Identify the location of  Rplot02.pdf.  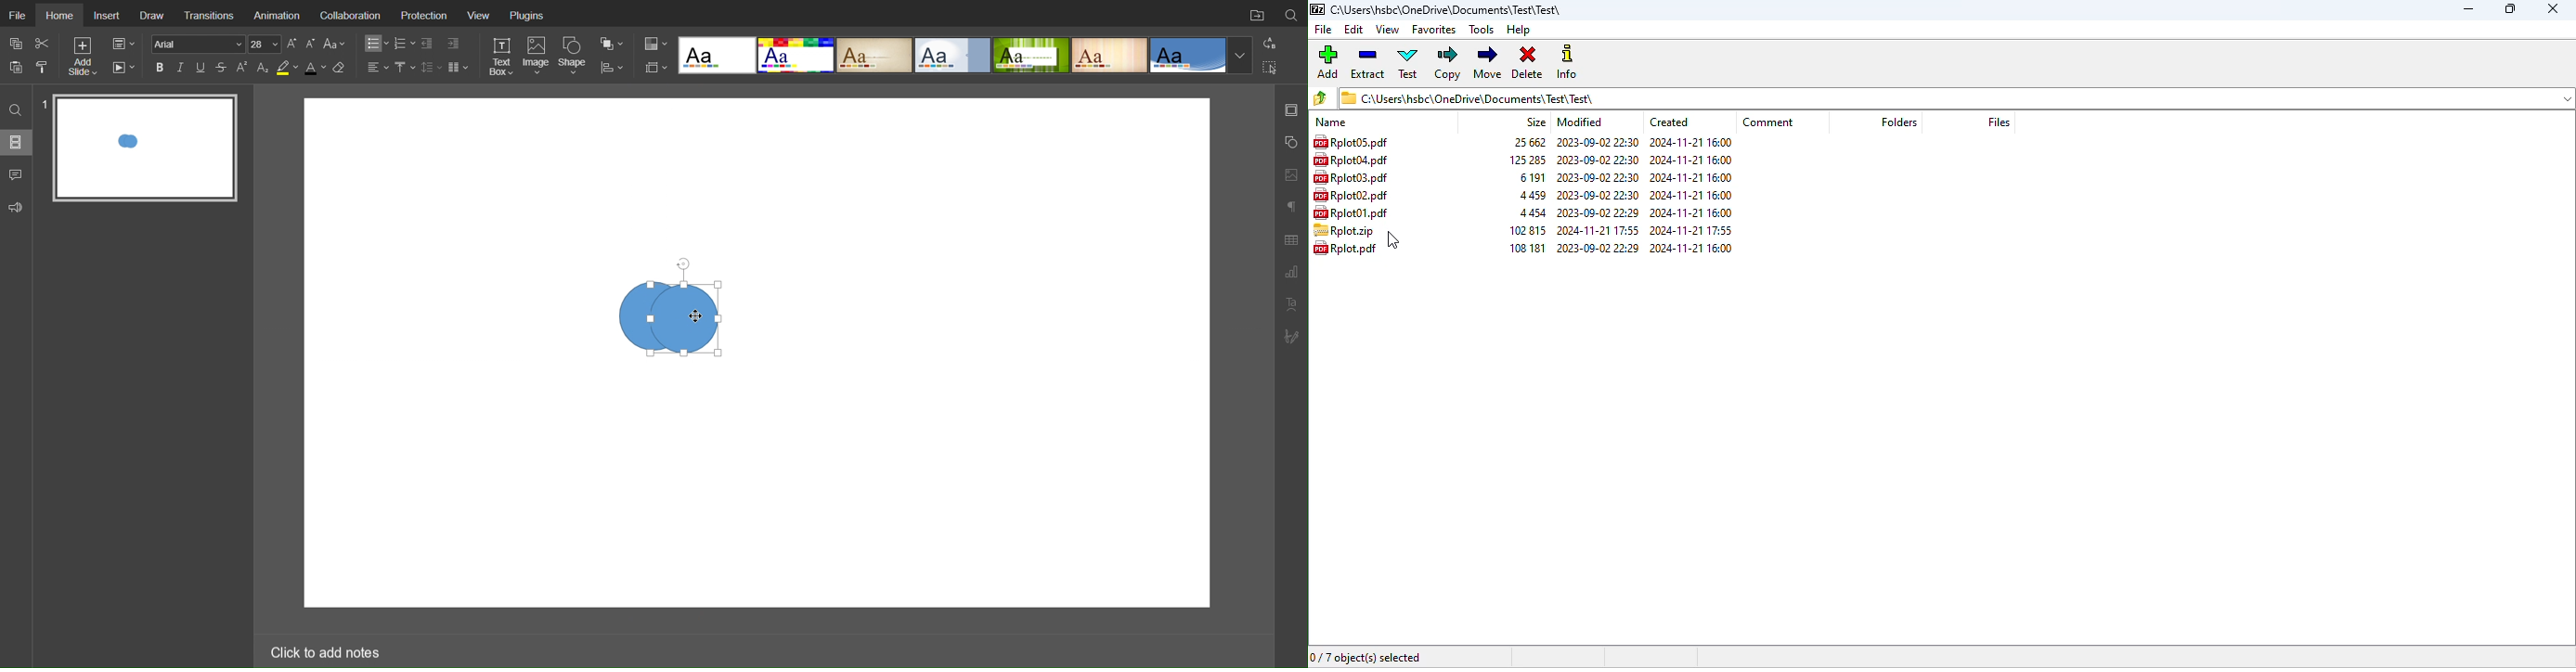
(1355, 196).